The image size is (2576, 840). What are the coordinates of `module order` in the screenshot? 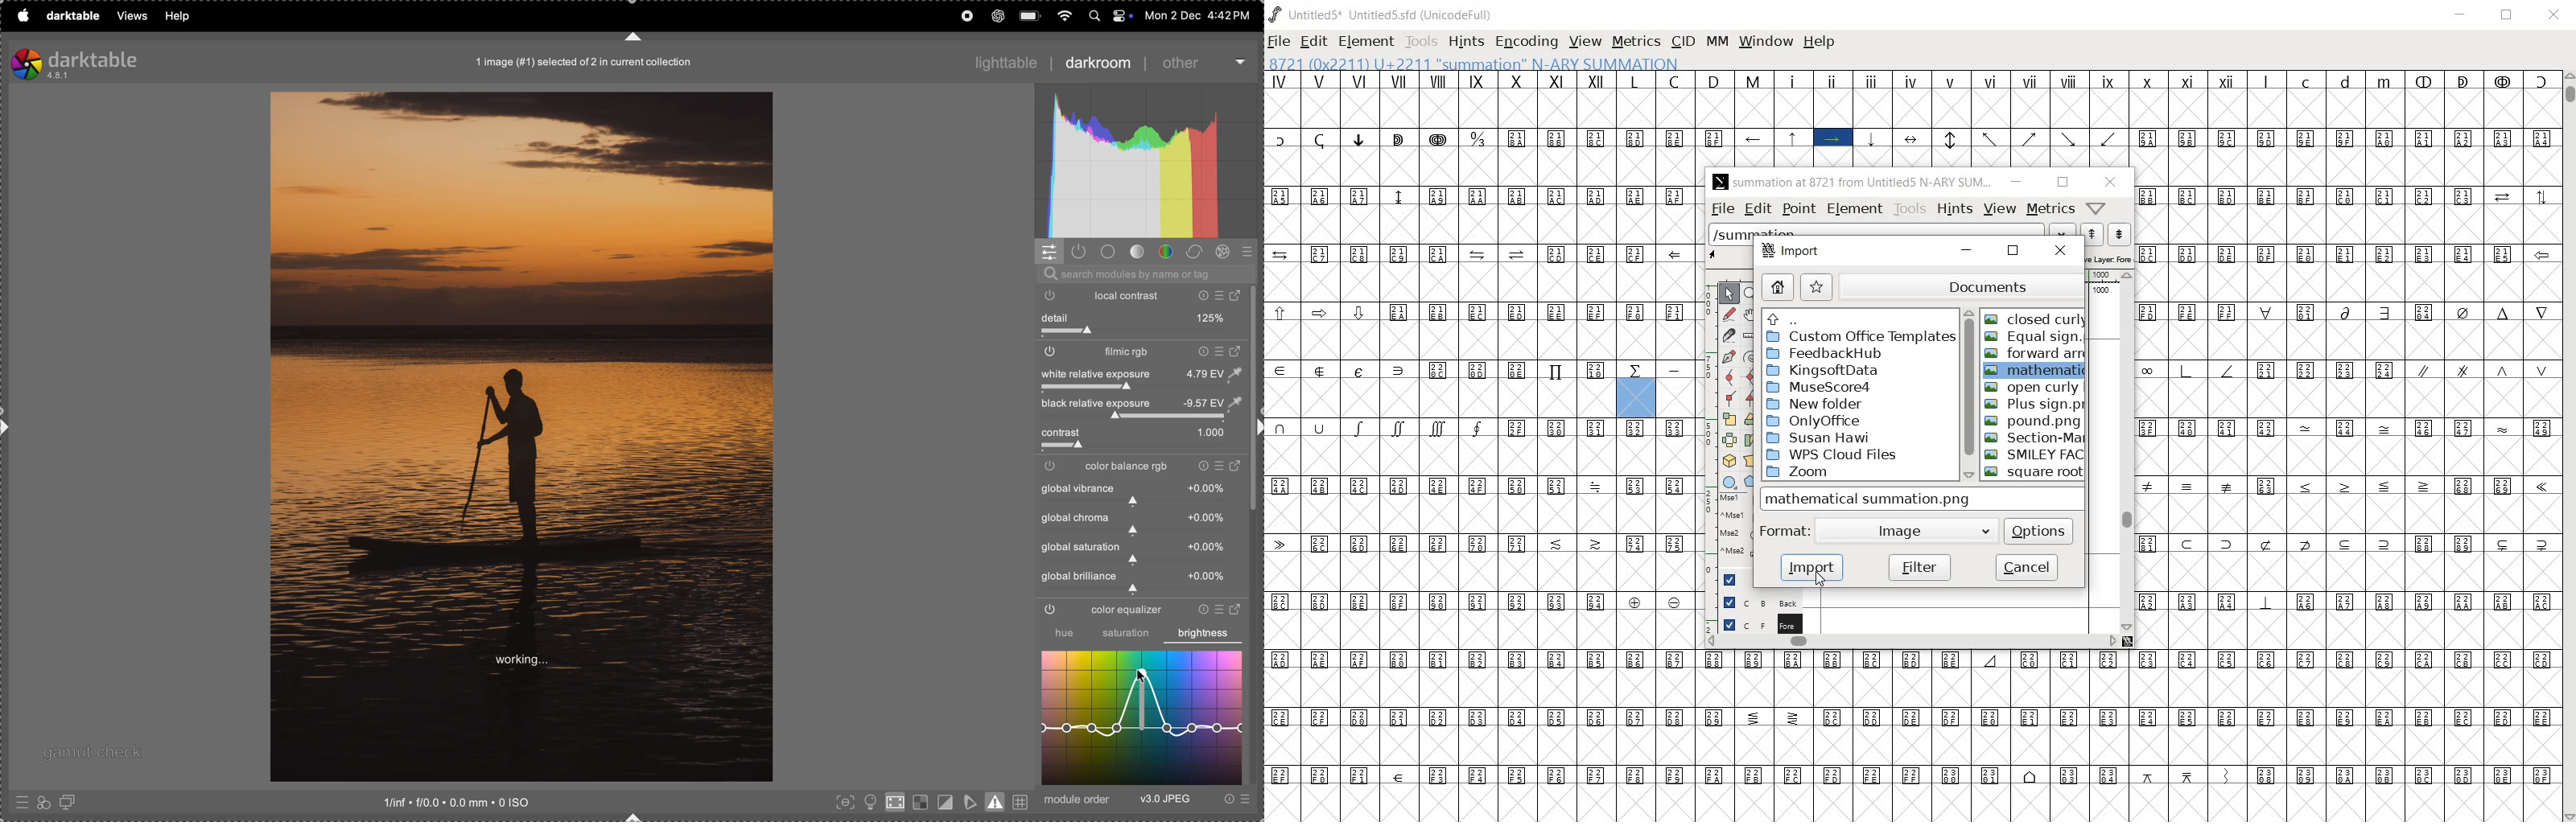 It's located at (1080, 800).